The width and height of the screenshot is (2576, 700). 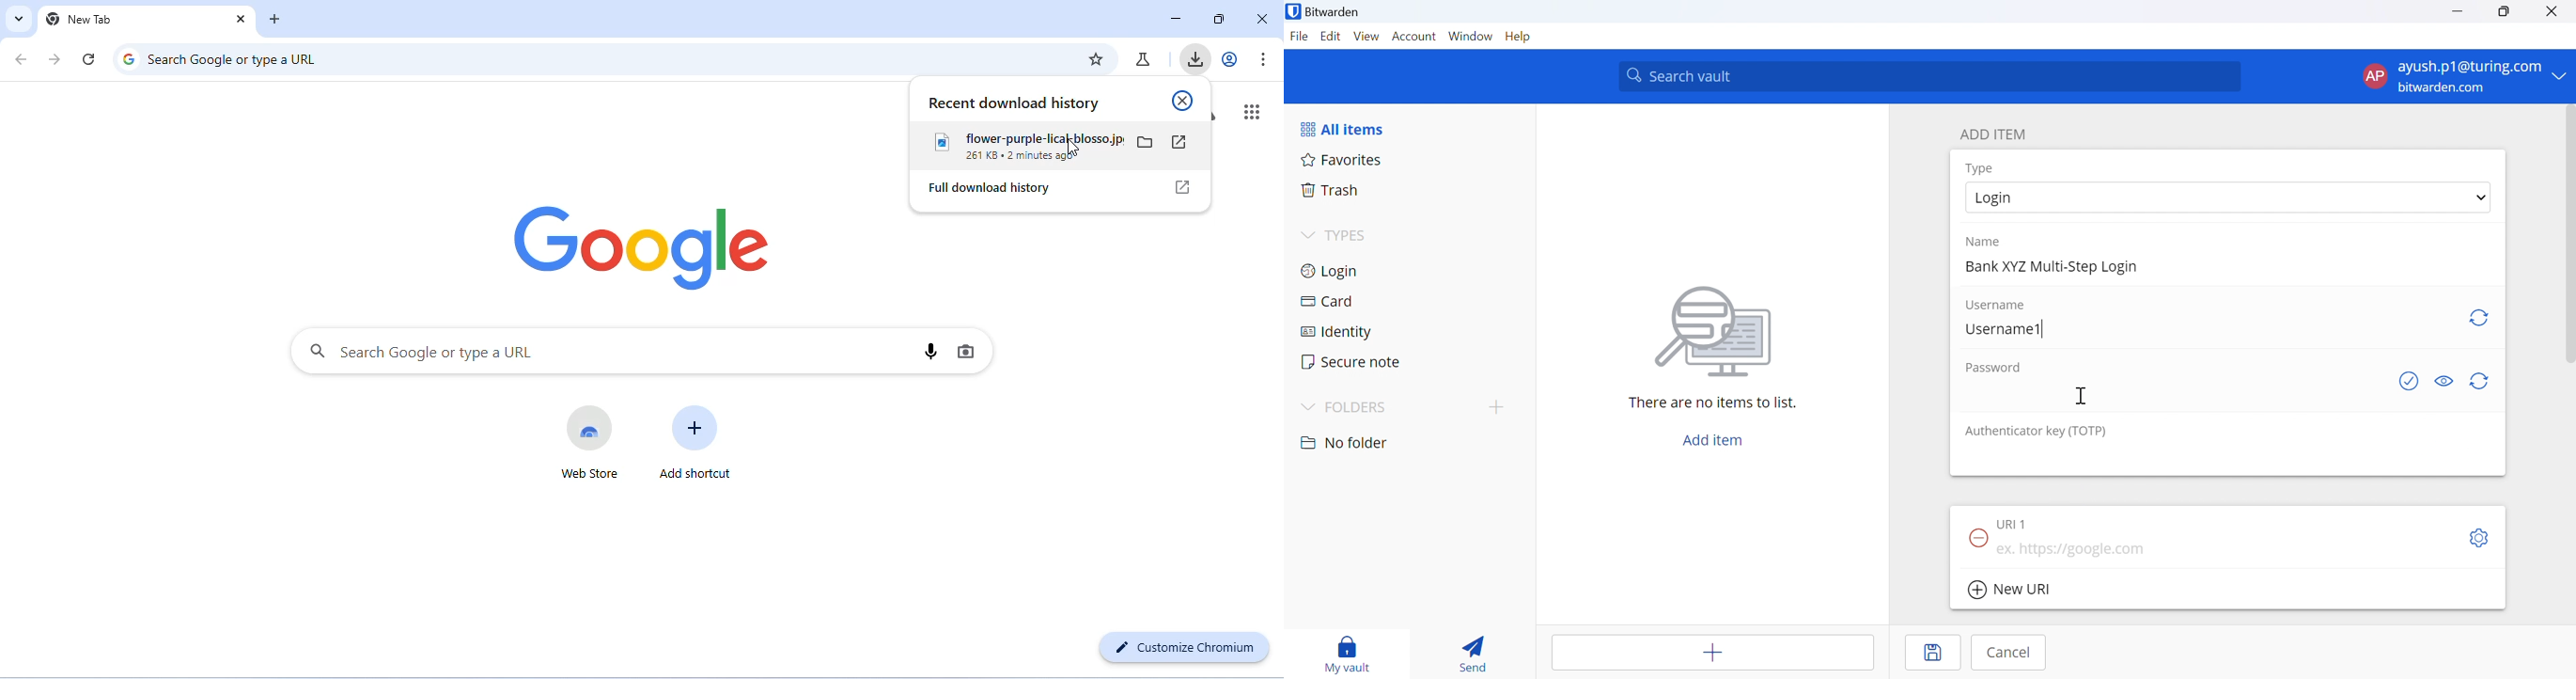 I want to click on chrome labs, so click(x=1144, y=58).